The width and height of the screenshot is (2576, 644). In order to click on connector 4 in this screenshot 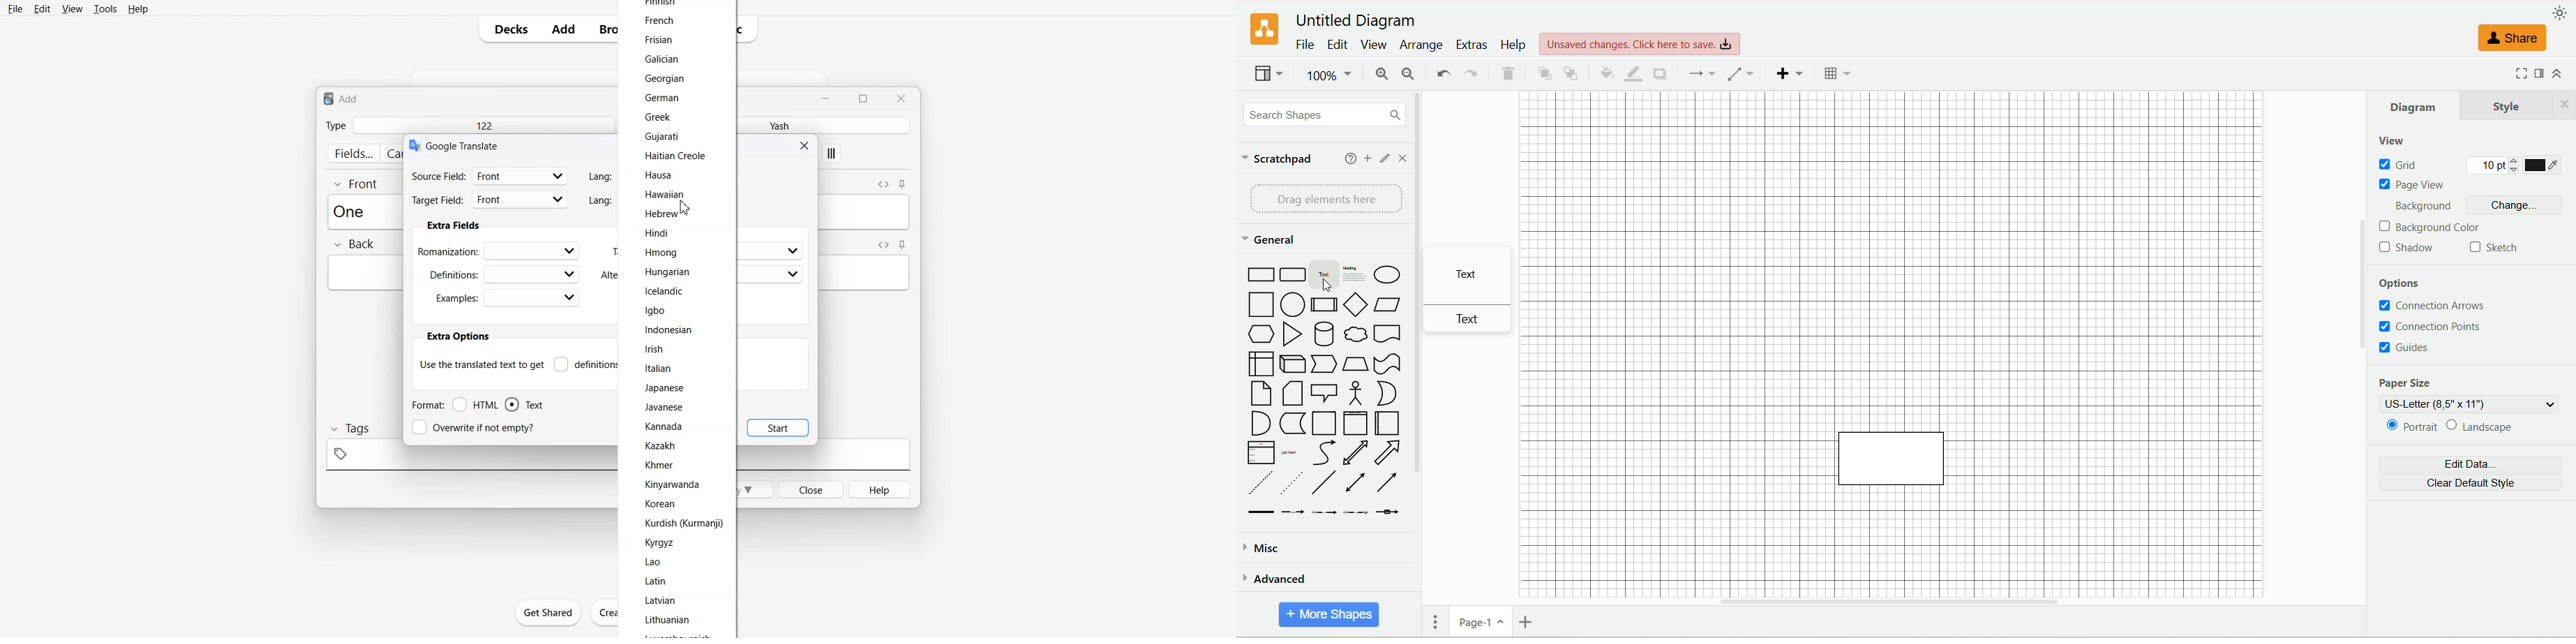, I will do `click(1356, 512)`.